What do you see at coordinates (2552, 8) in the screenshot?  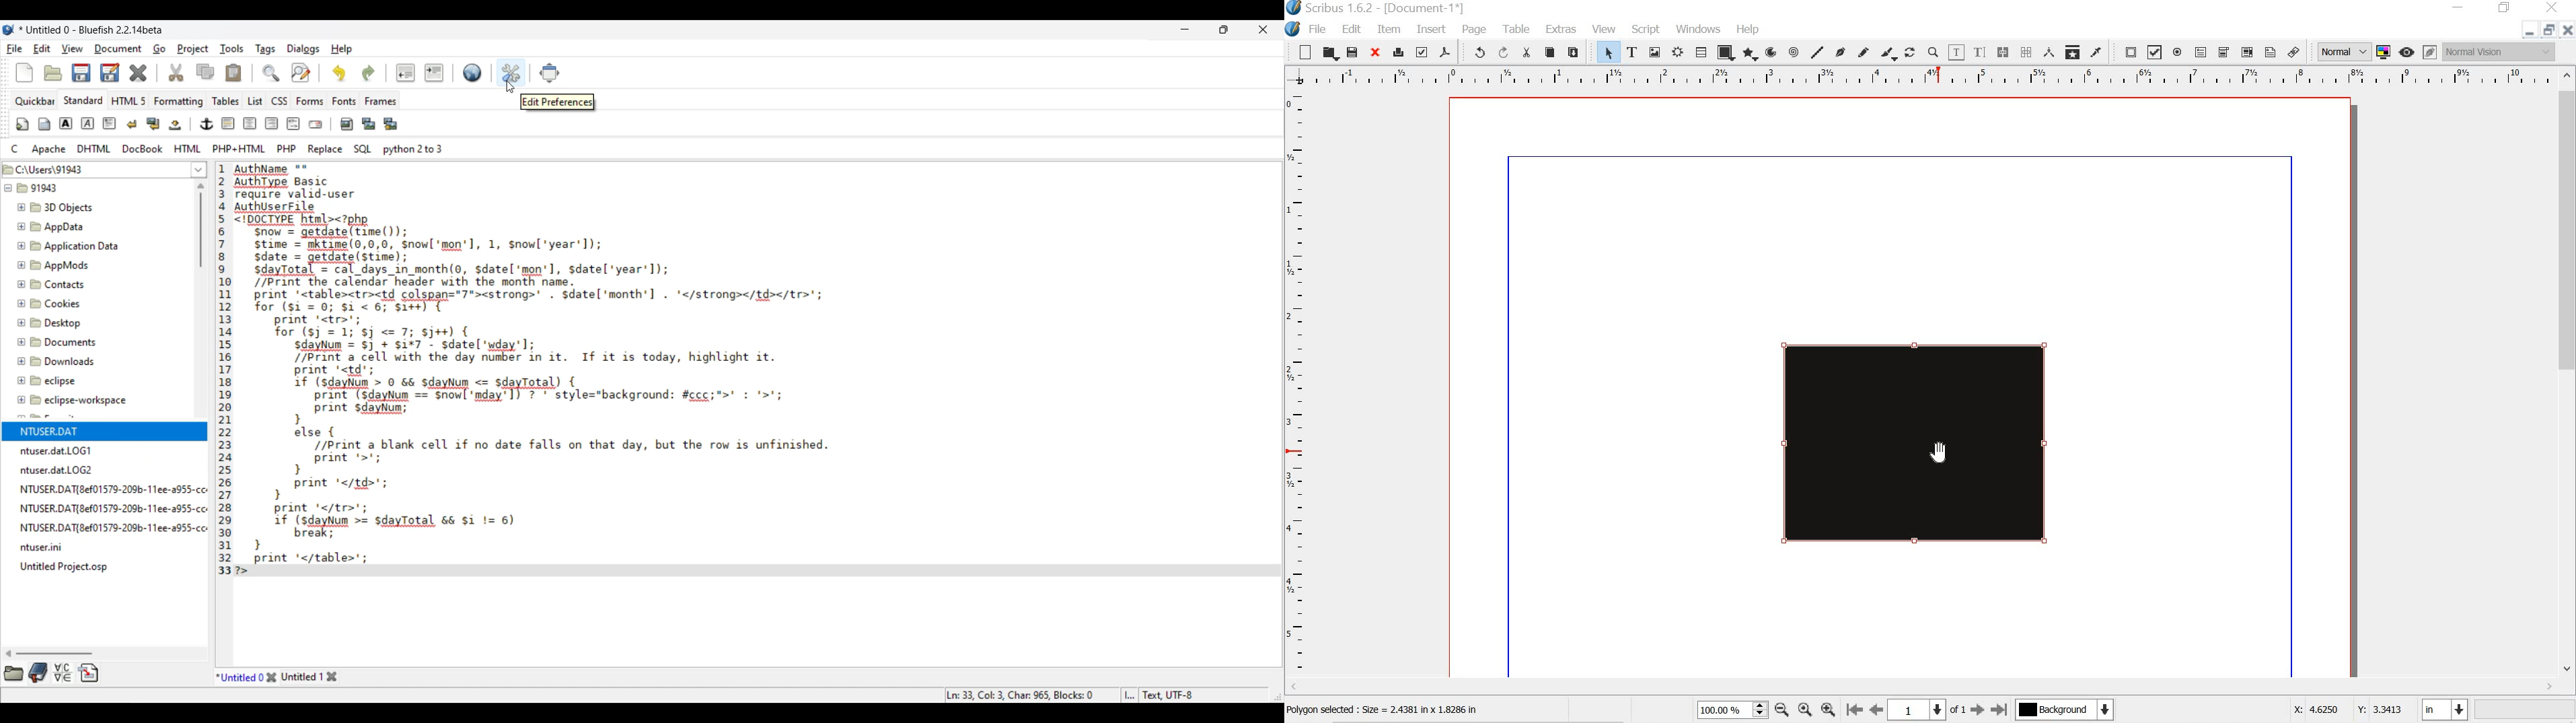 I see `close` at bounding box center [2552, 8].